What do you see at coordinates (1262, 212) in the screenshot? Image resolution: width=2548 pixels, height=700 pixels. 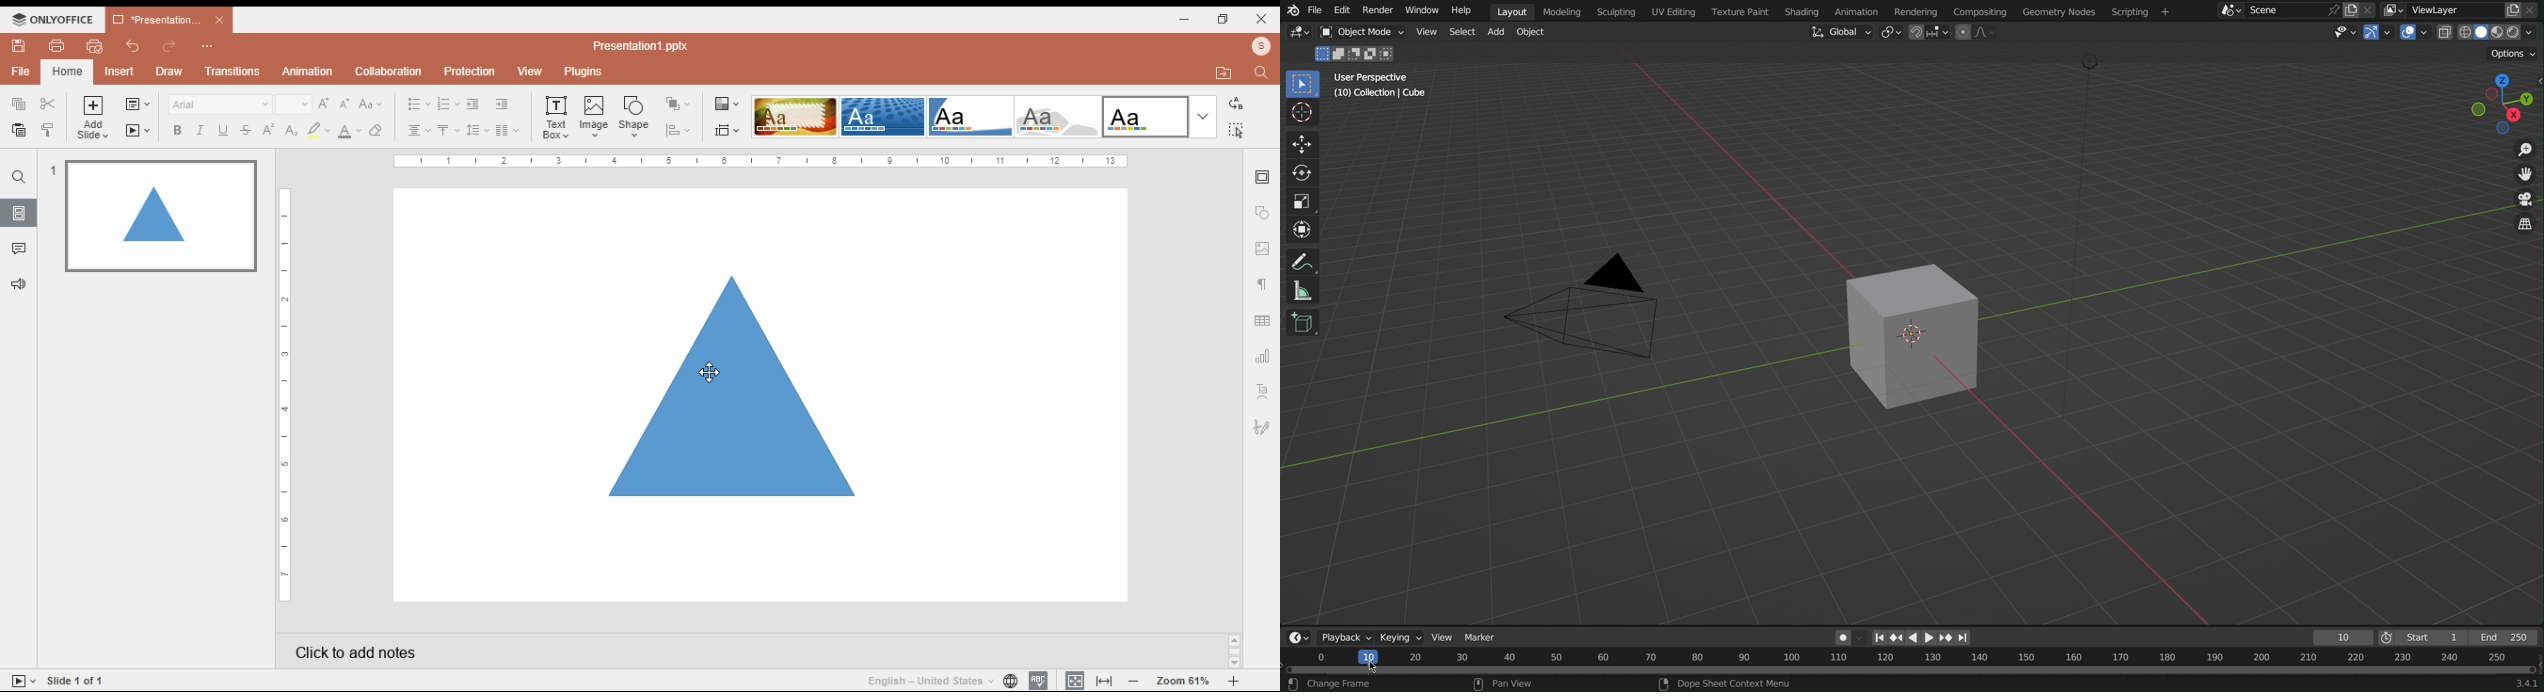 I see `shape setting` at bounding box center [1262, 212].